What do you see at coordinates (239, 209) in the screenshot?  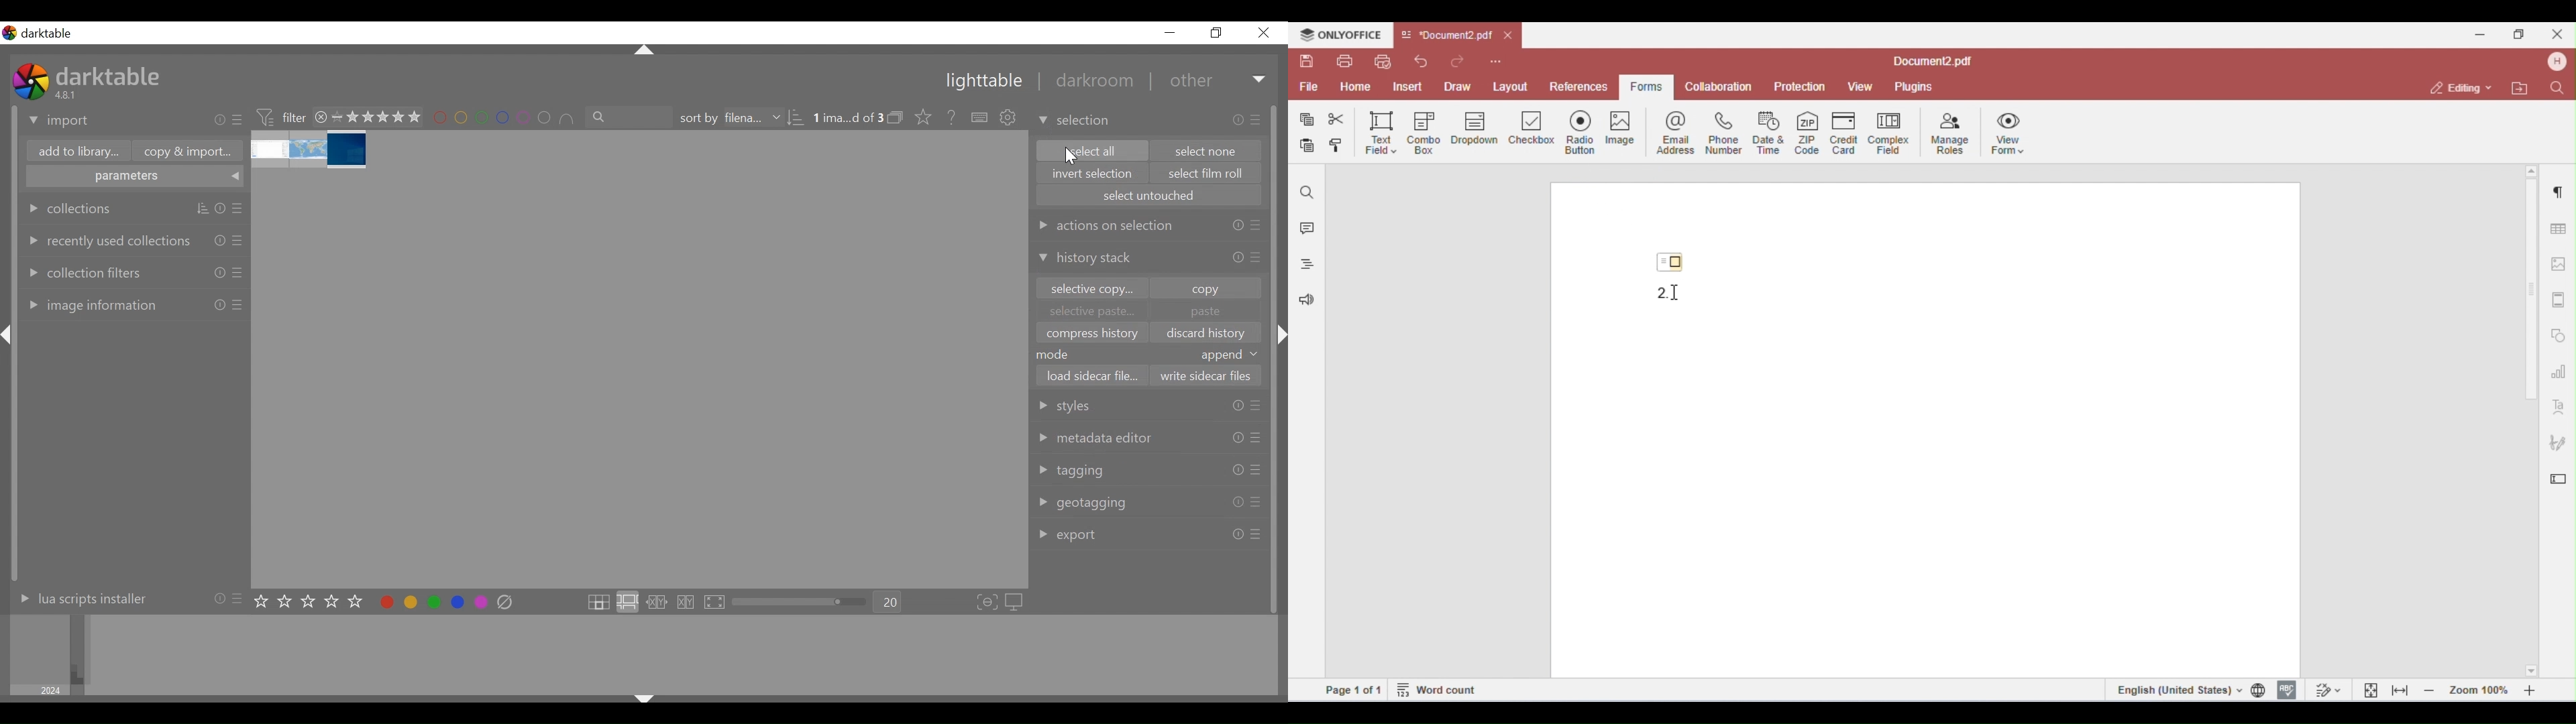 I see `presets` at bounding box center [239, 209].